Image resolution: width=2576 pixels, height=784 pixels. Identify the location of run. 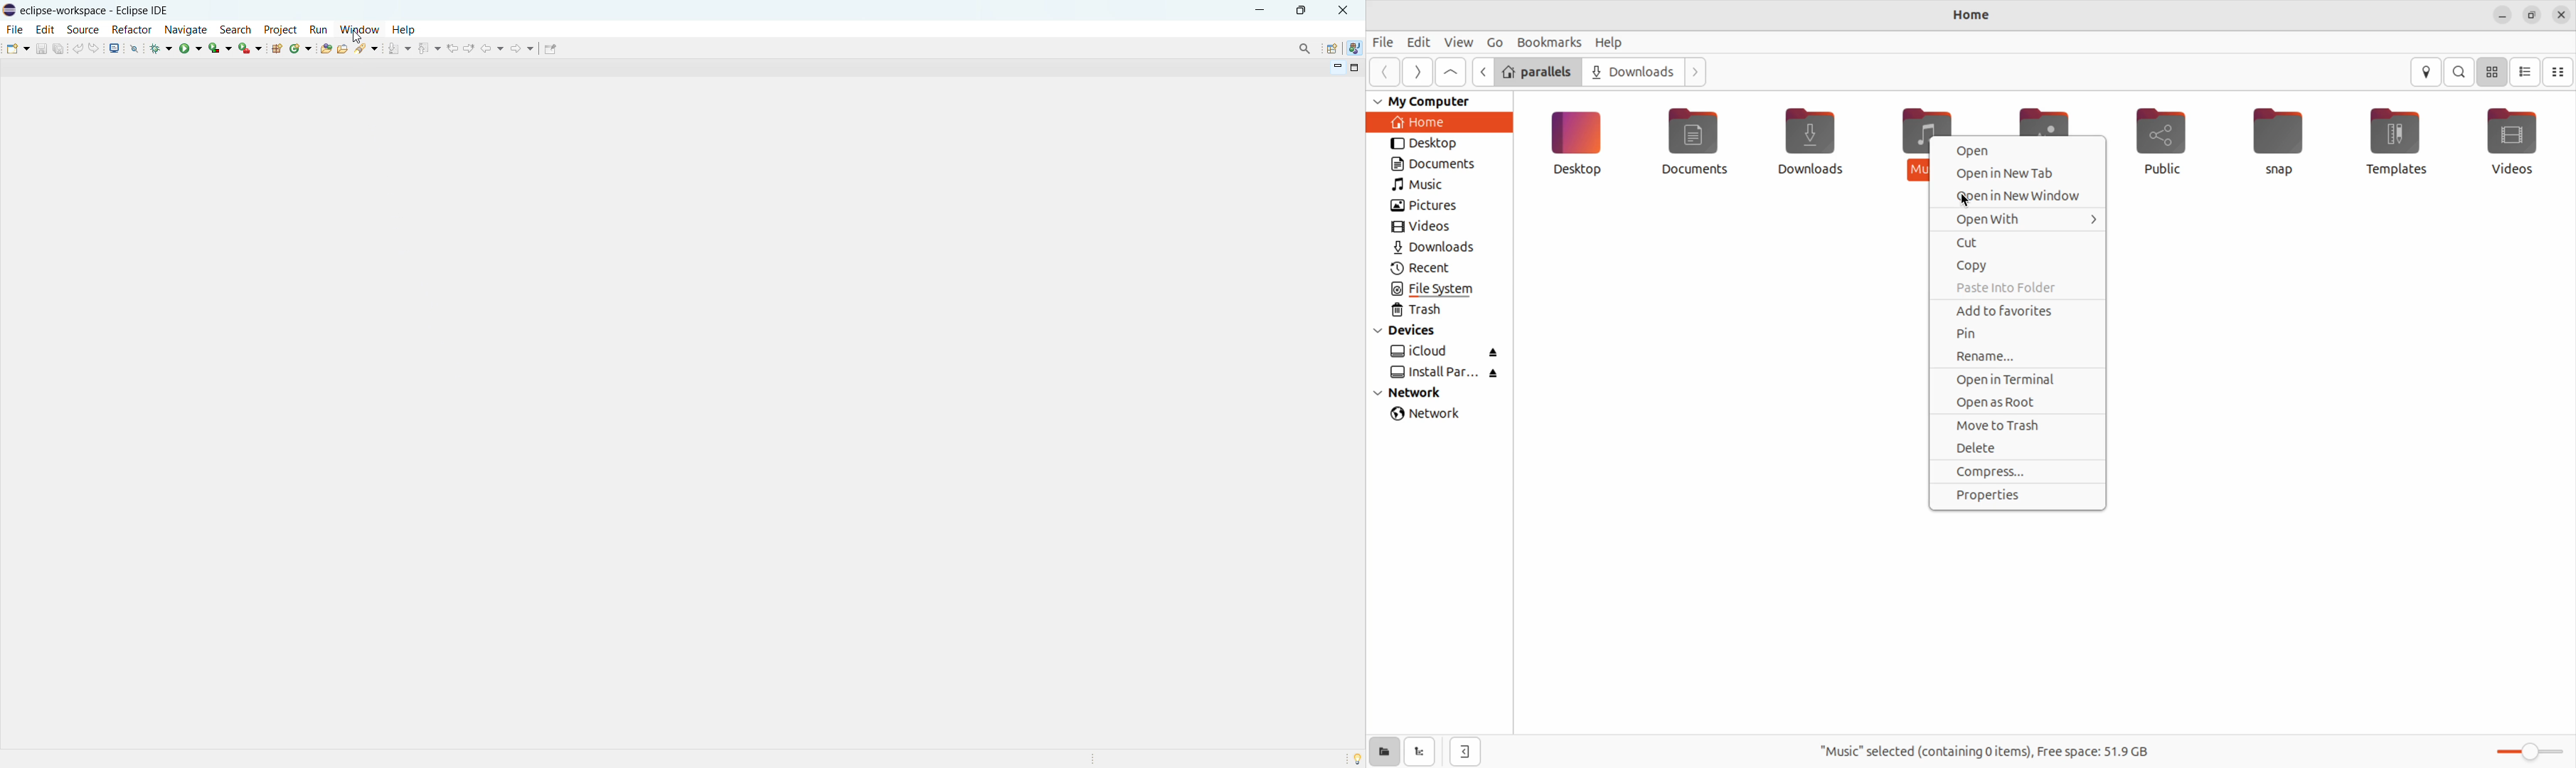
(319, 29).